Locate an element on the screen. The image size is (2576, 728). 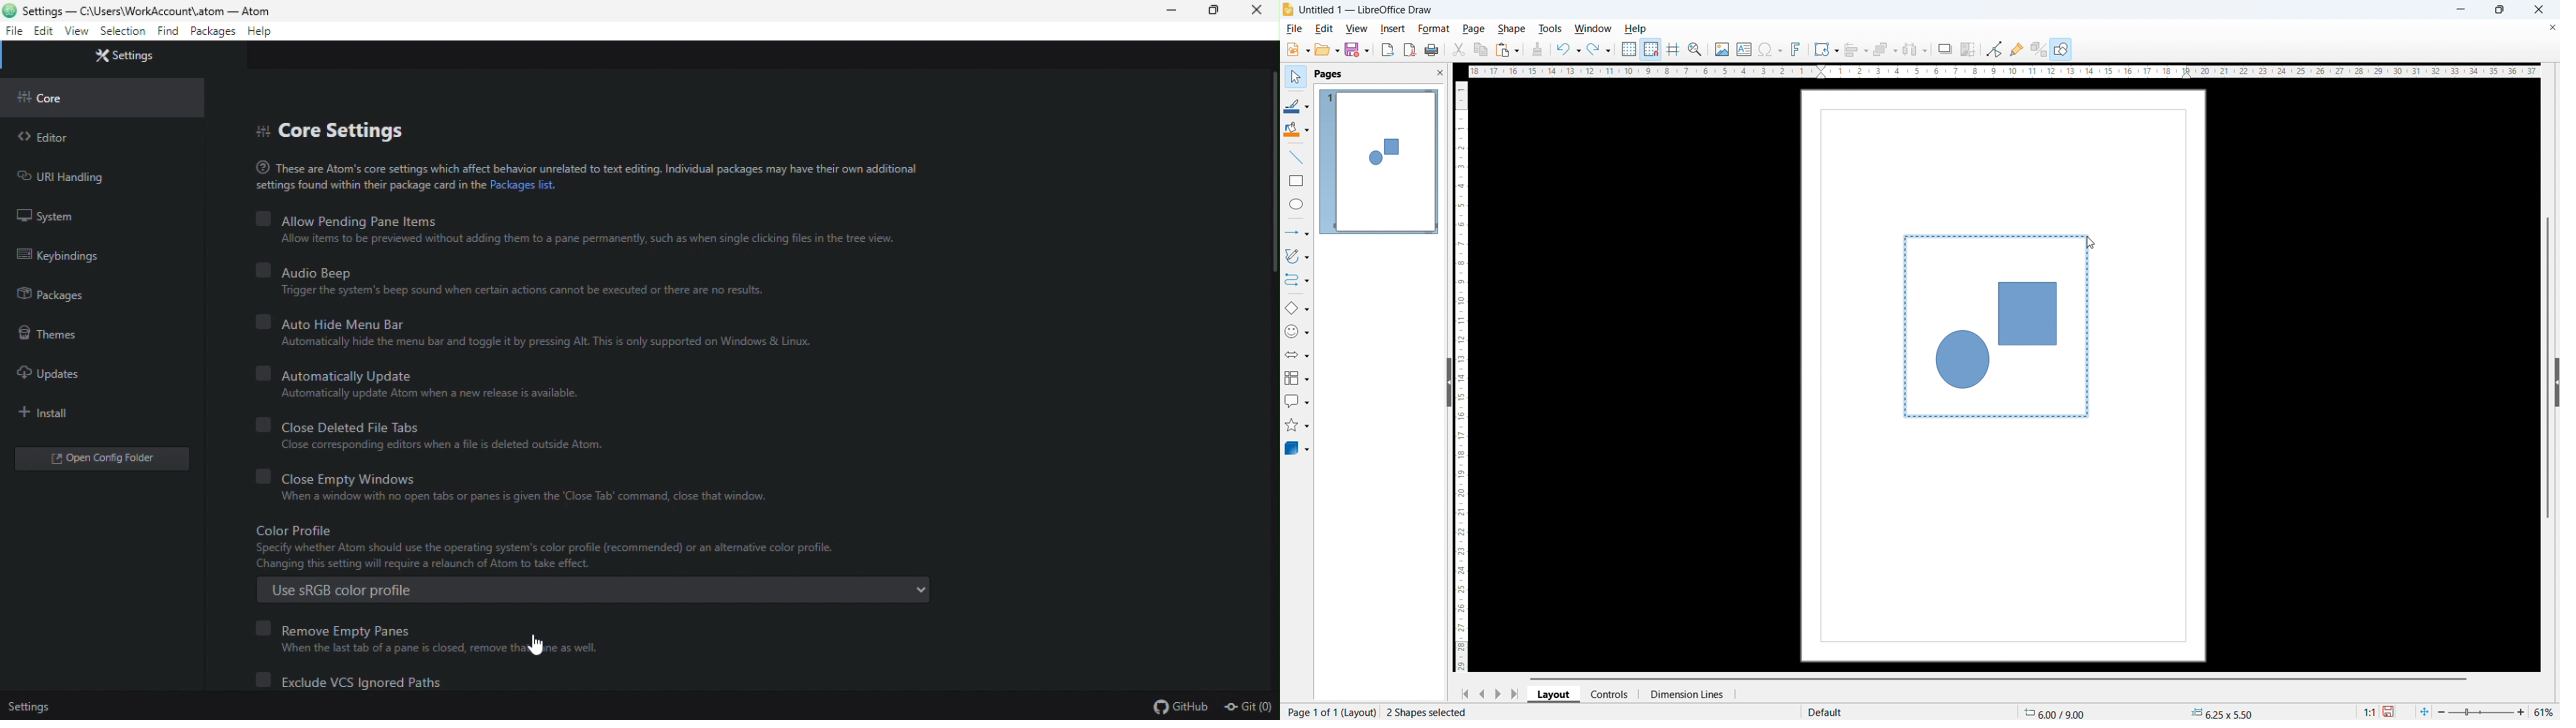
export as pdf is located at coordinates (1410, 50).